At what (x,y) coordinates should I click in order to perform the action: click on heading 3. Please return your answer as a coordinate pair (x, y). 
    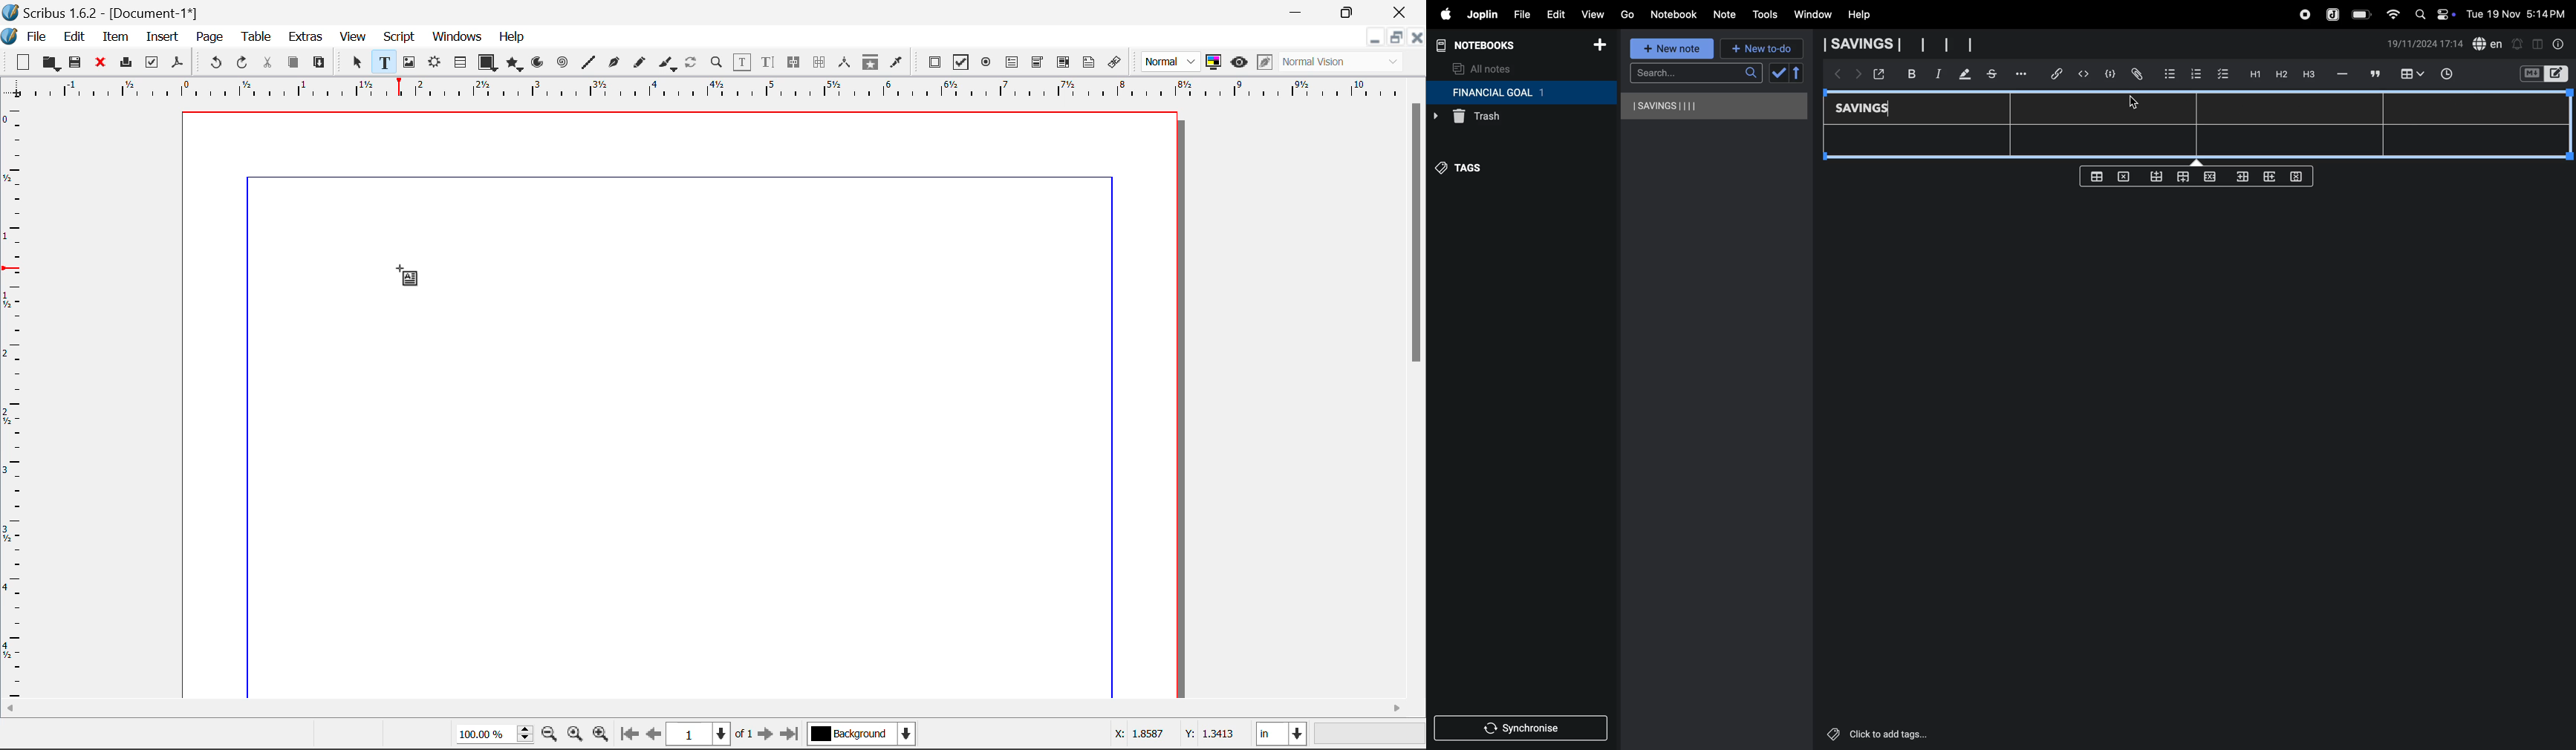
    Looking at the image, I should click on (2309, 75).